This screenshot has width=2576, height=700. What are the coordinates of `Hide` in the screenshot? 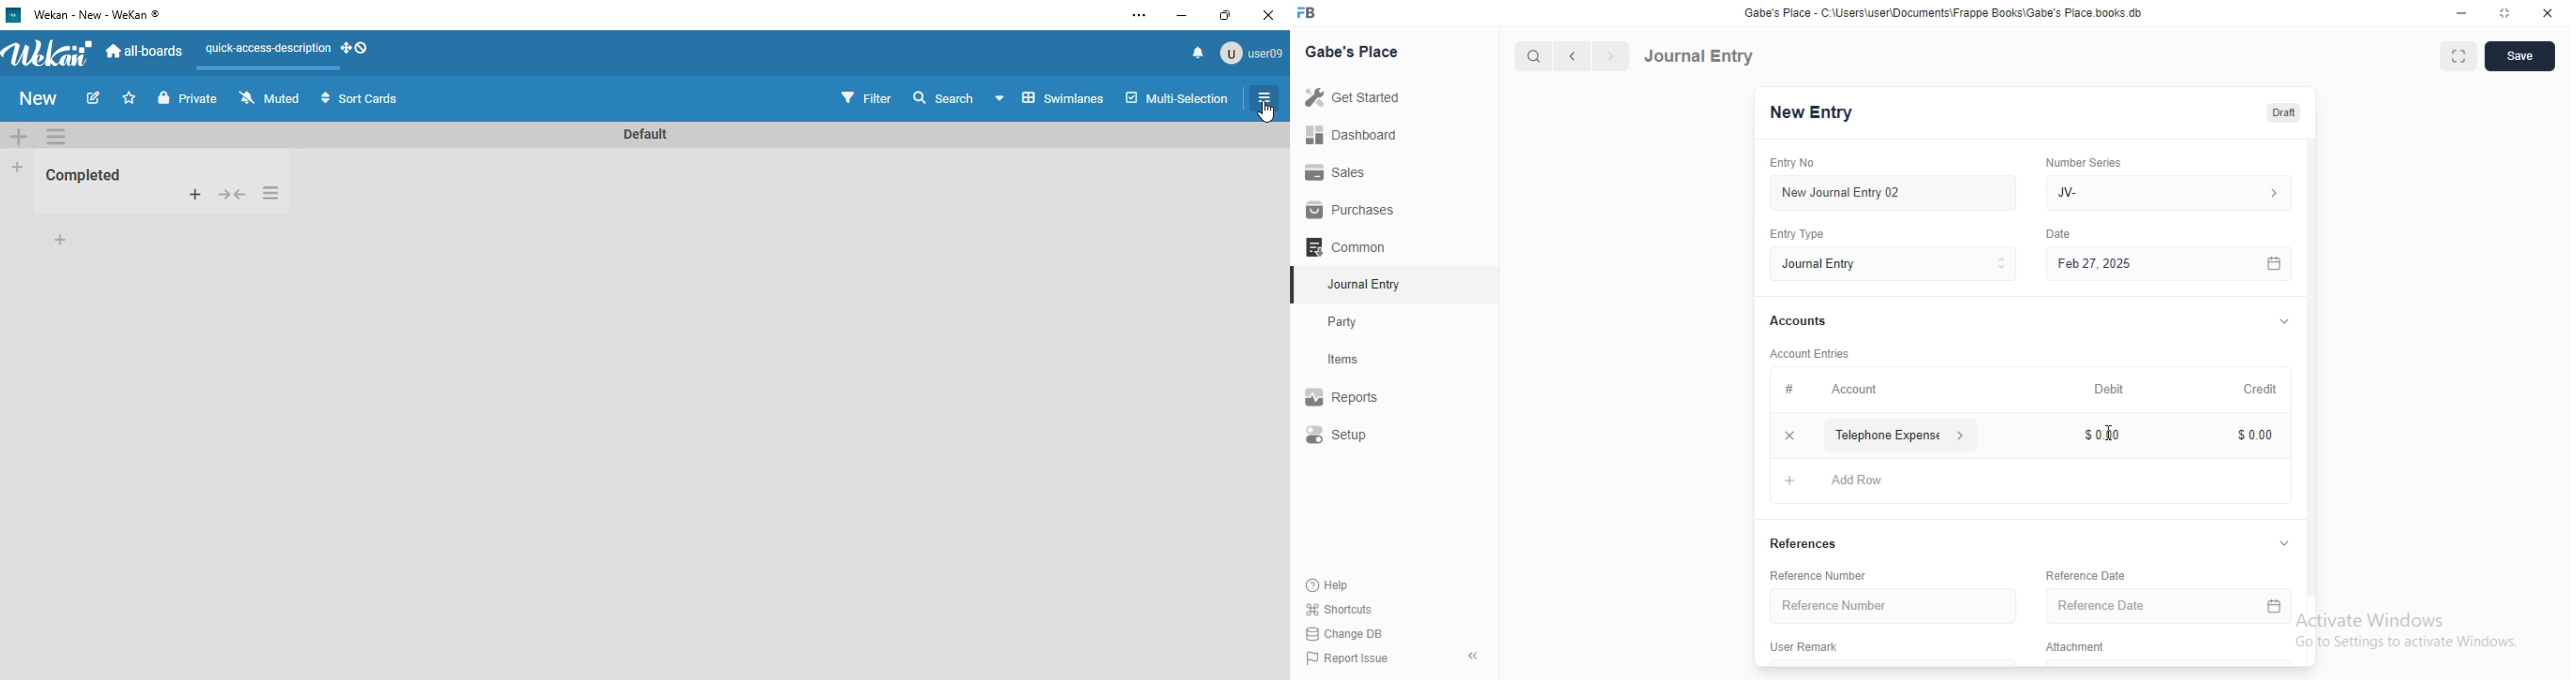 It's located at (2280, 544).